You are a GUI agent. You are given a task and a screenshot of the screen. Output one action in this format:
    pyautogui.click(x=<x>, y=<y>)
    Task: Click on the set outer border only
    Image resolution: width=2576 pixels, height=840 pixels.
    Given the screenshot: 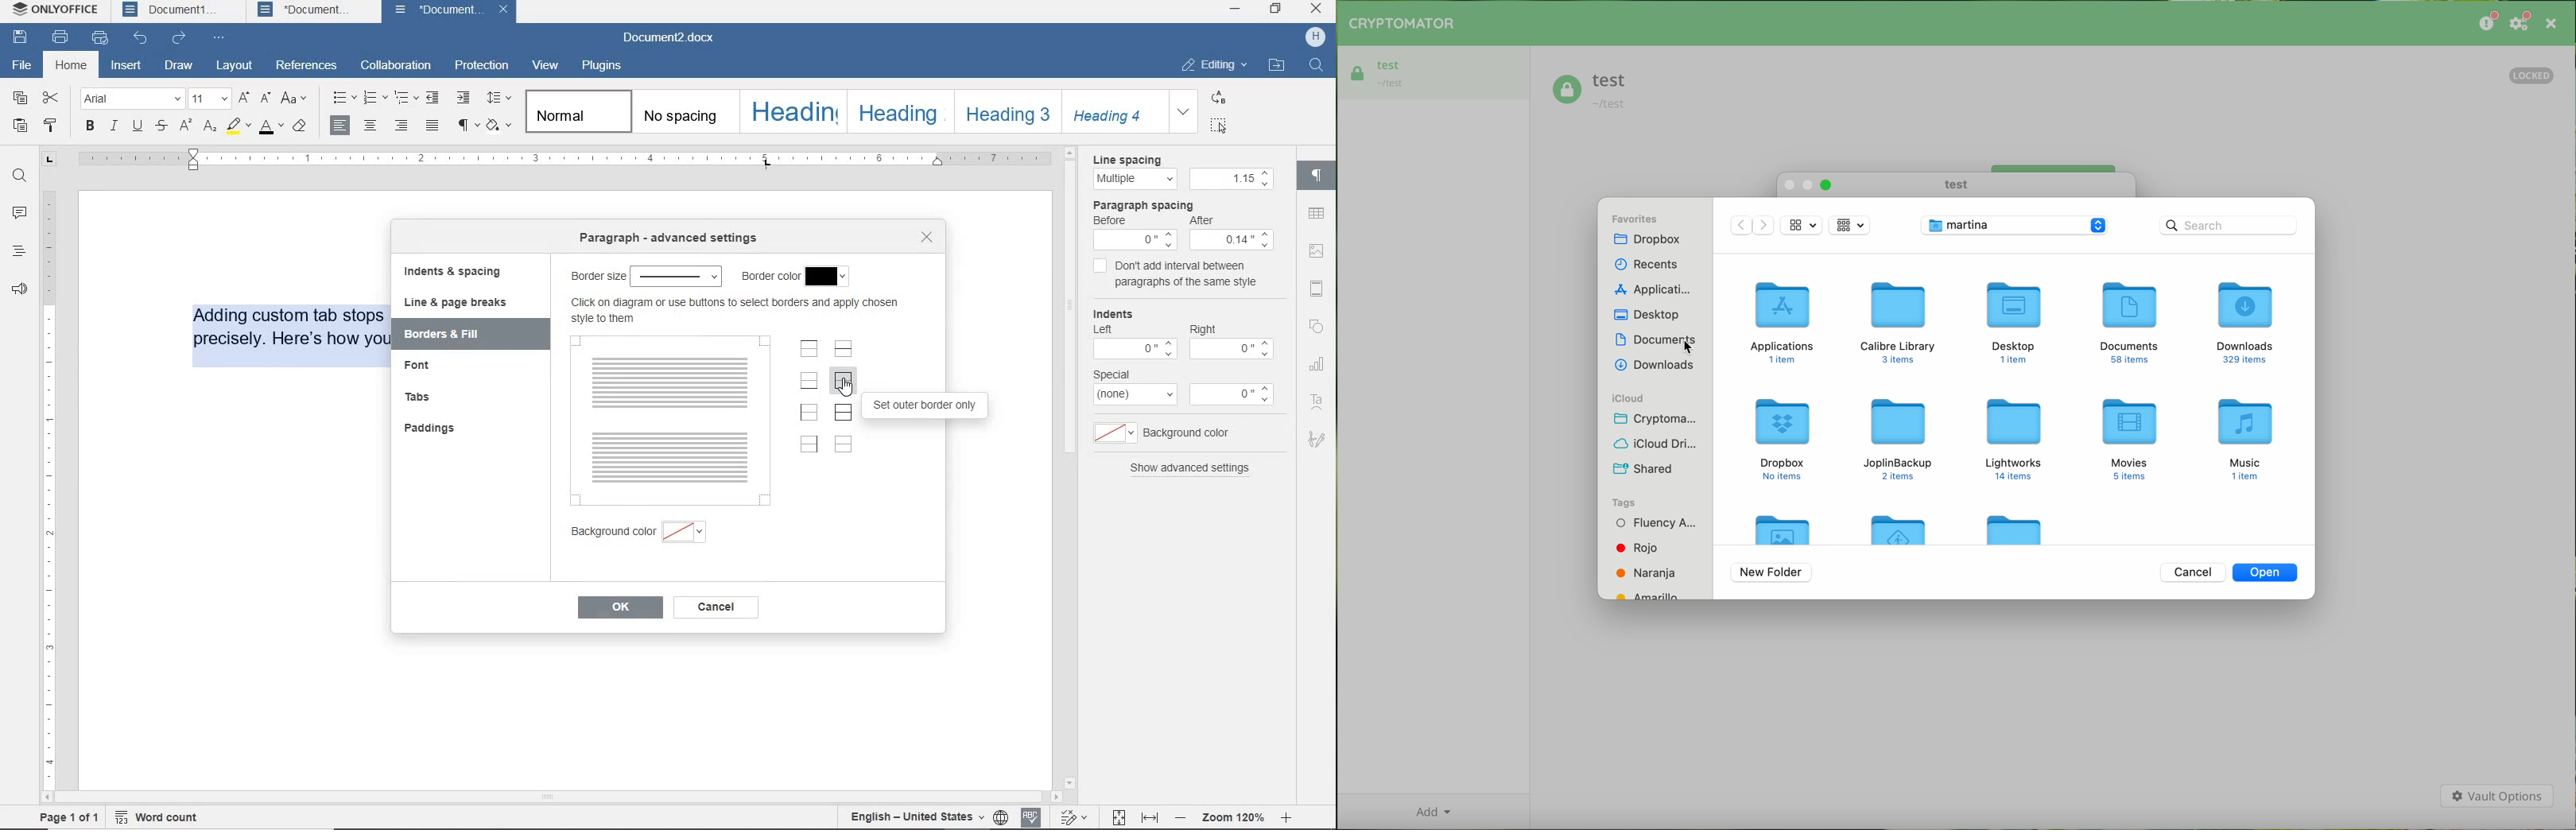 What is the action you would take?
    pyautogui.click(x=924, y=407)
    